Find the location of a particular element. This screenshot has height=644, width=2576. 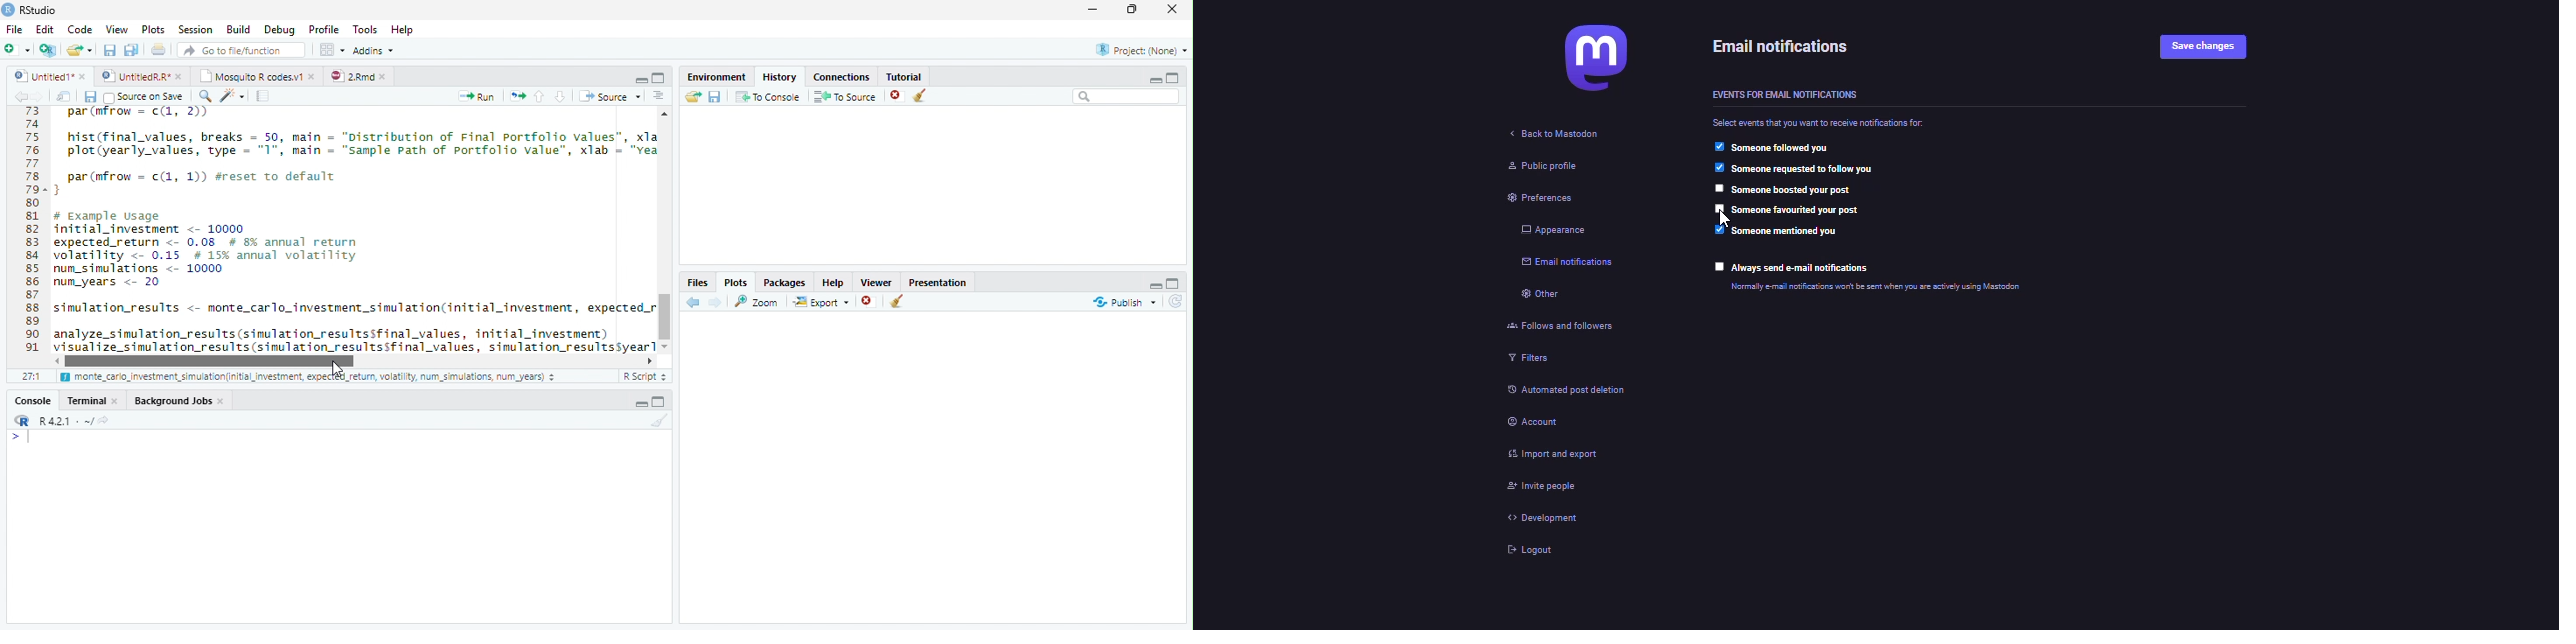

Environment is located at coordinates (717, 74).